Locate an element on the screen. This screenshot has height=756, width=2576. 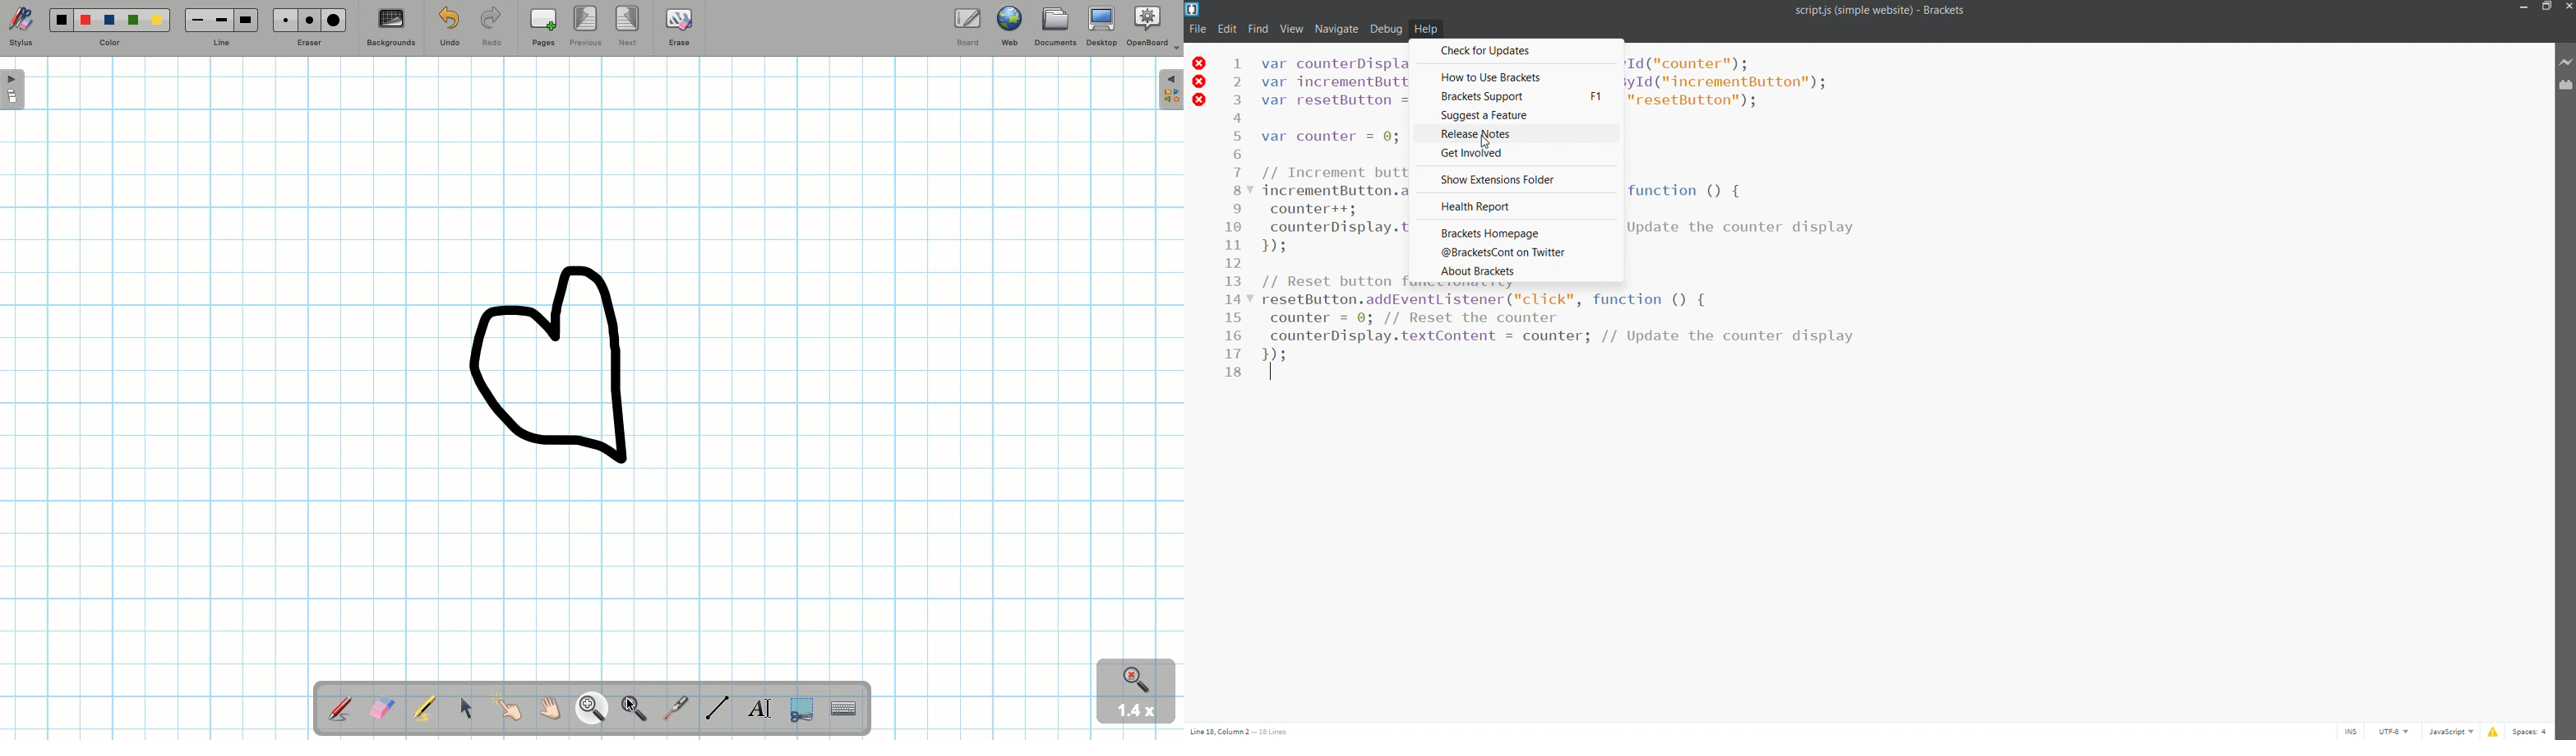
check for updates is located at coordinates (1517, 52).